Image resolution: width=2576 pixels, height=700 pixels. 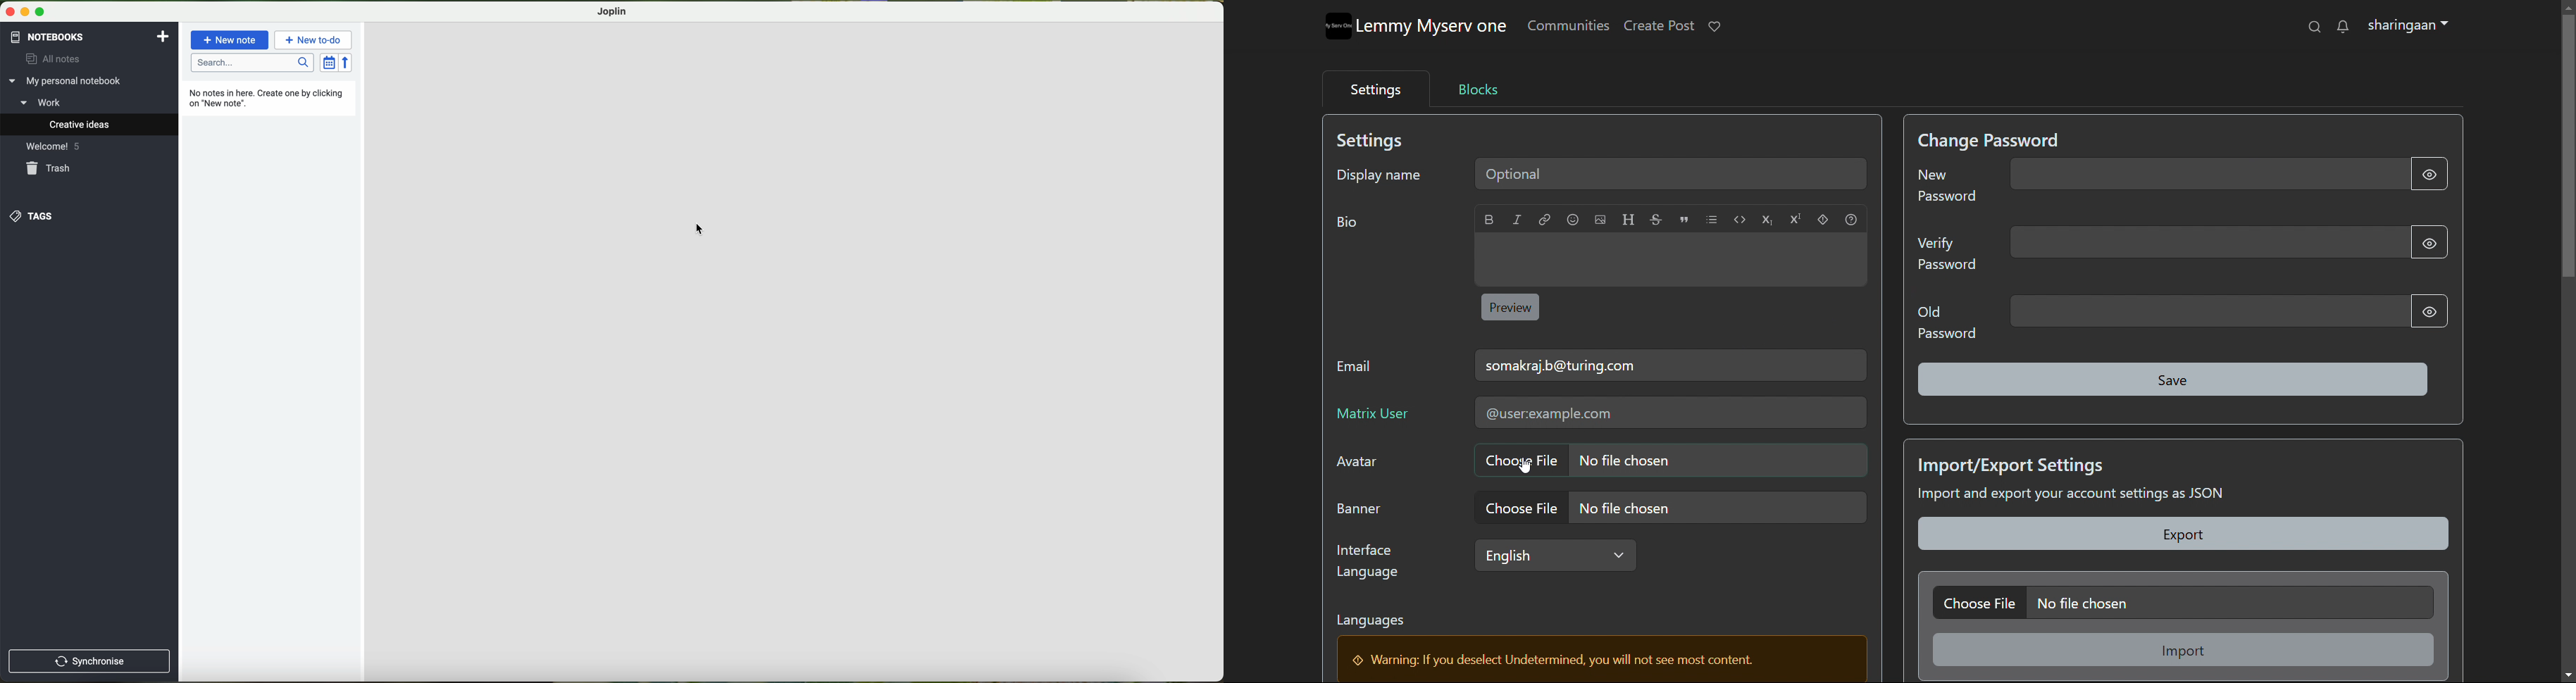 What do you see at coordinates (40, 12) in the screenshot?
I see `maximize` at bounding box center [40, 12].